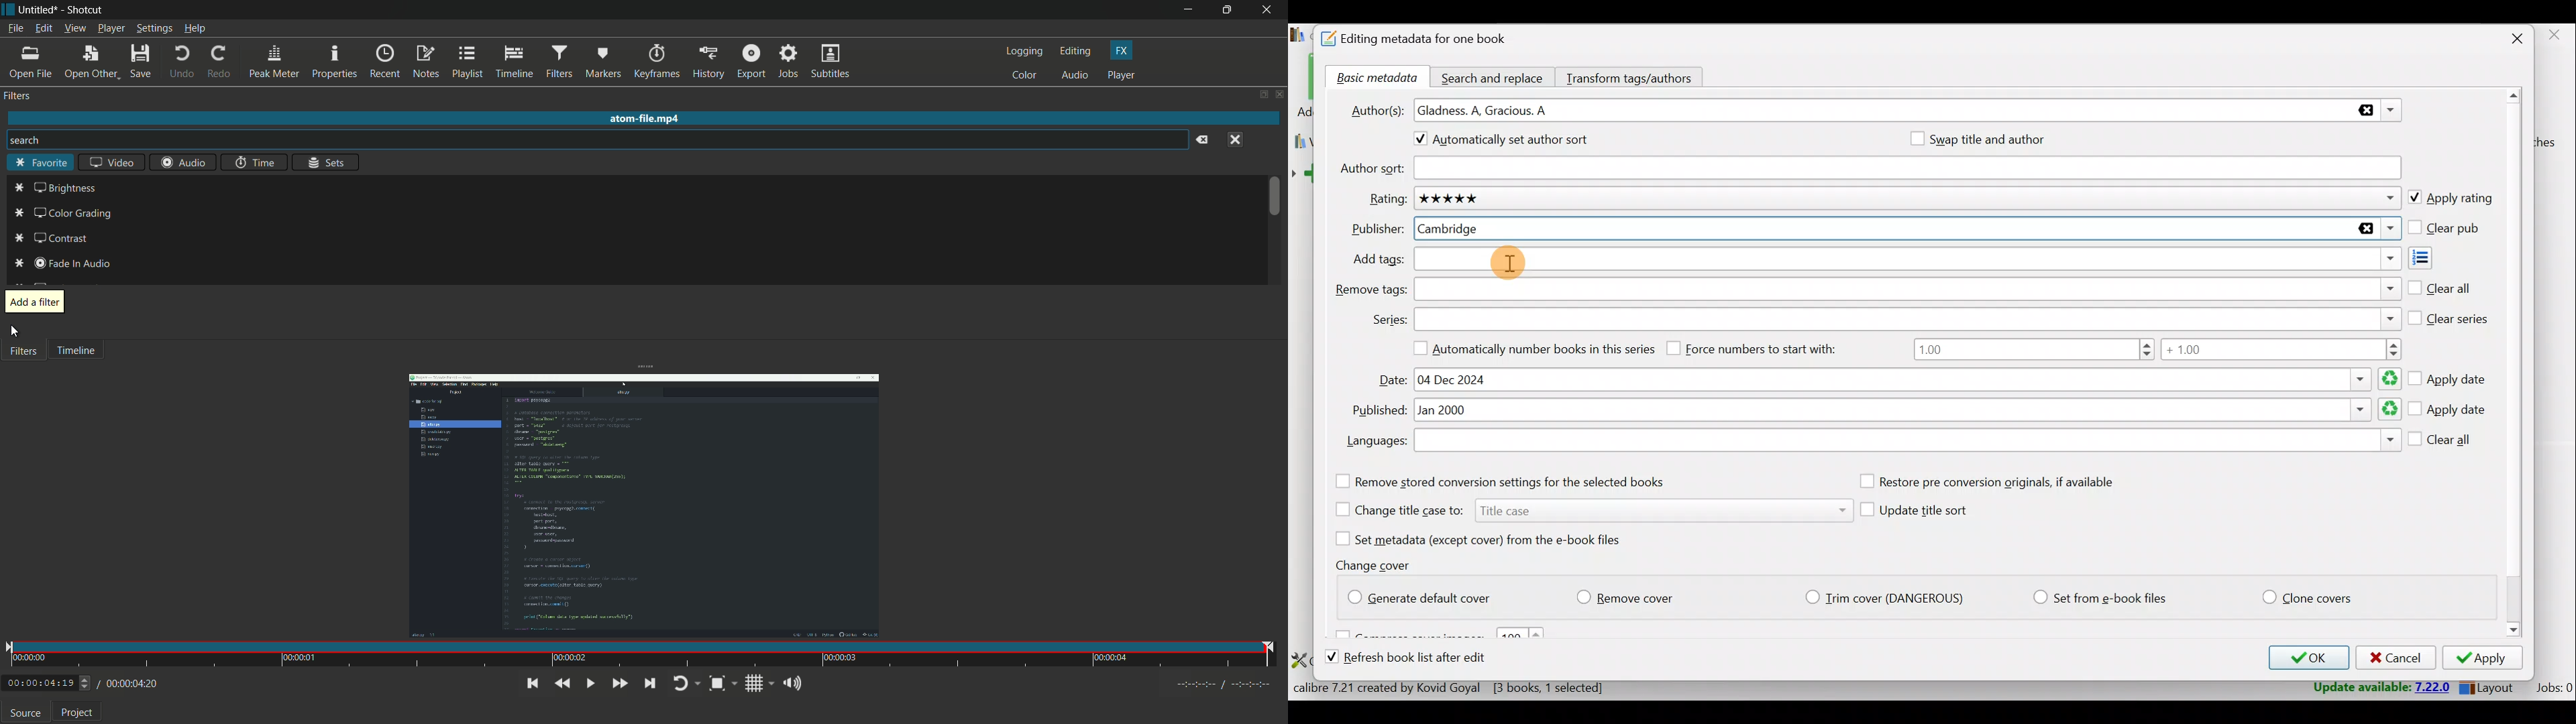  What do you see at coordinates (1927, 513) in the screenshot?
I see `Update title sort` at bounding box center [1927, 513].